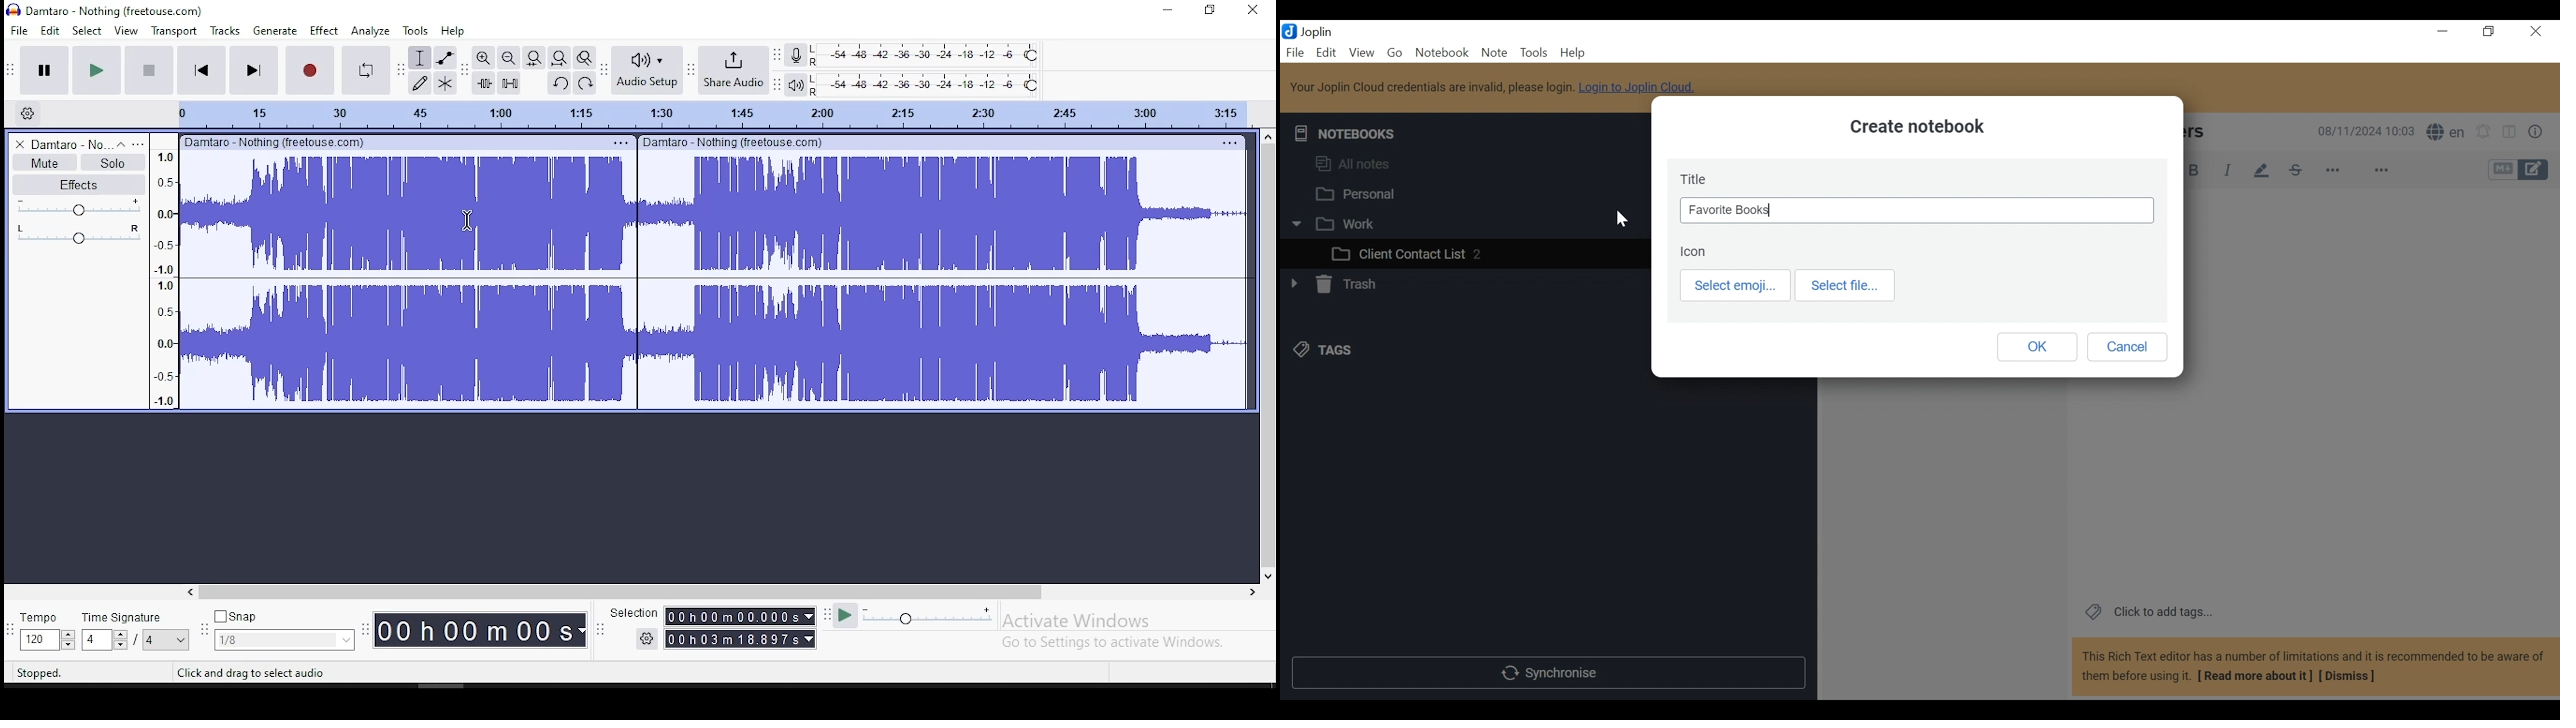 Image resolution: width=2576 pixels, height=728 pixels. Describe the element at coordinates (2197, 132) in the screenshot. I see `Sammy Peters` at that location.